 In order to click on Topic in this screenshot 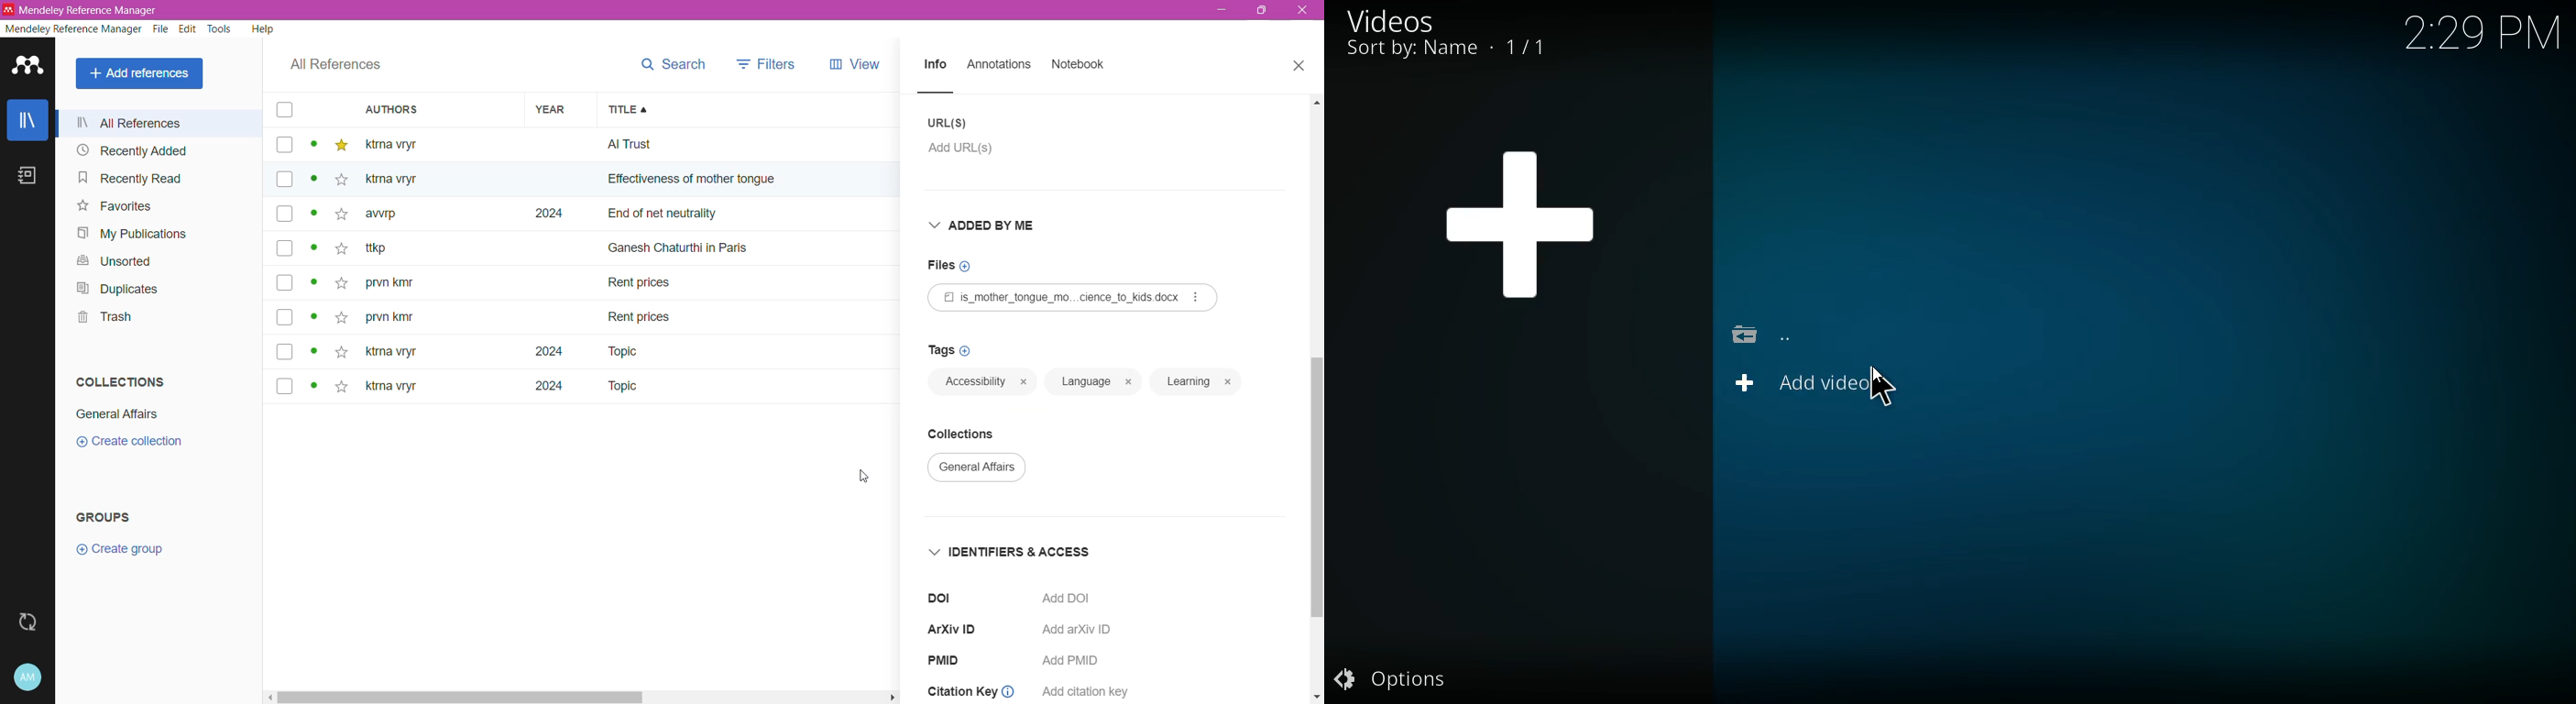, I will do `click(621, 387)`.